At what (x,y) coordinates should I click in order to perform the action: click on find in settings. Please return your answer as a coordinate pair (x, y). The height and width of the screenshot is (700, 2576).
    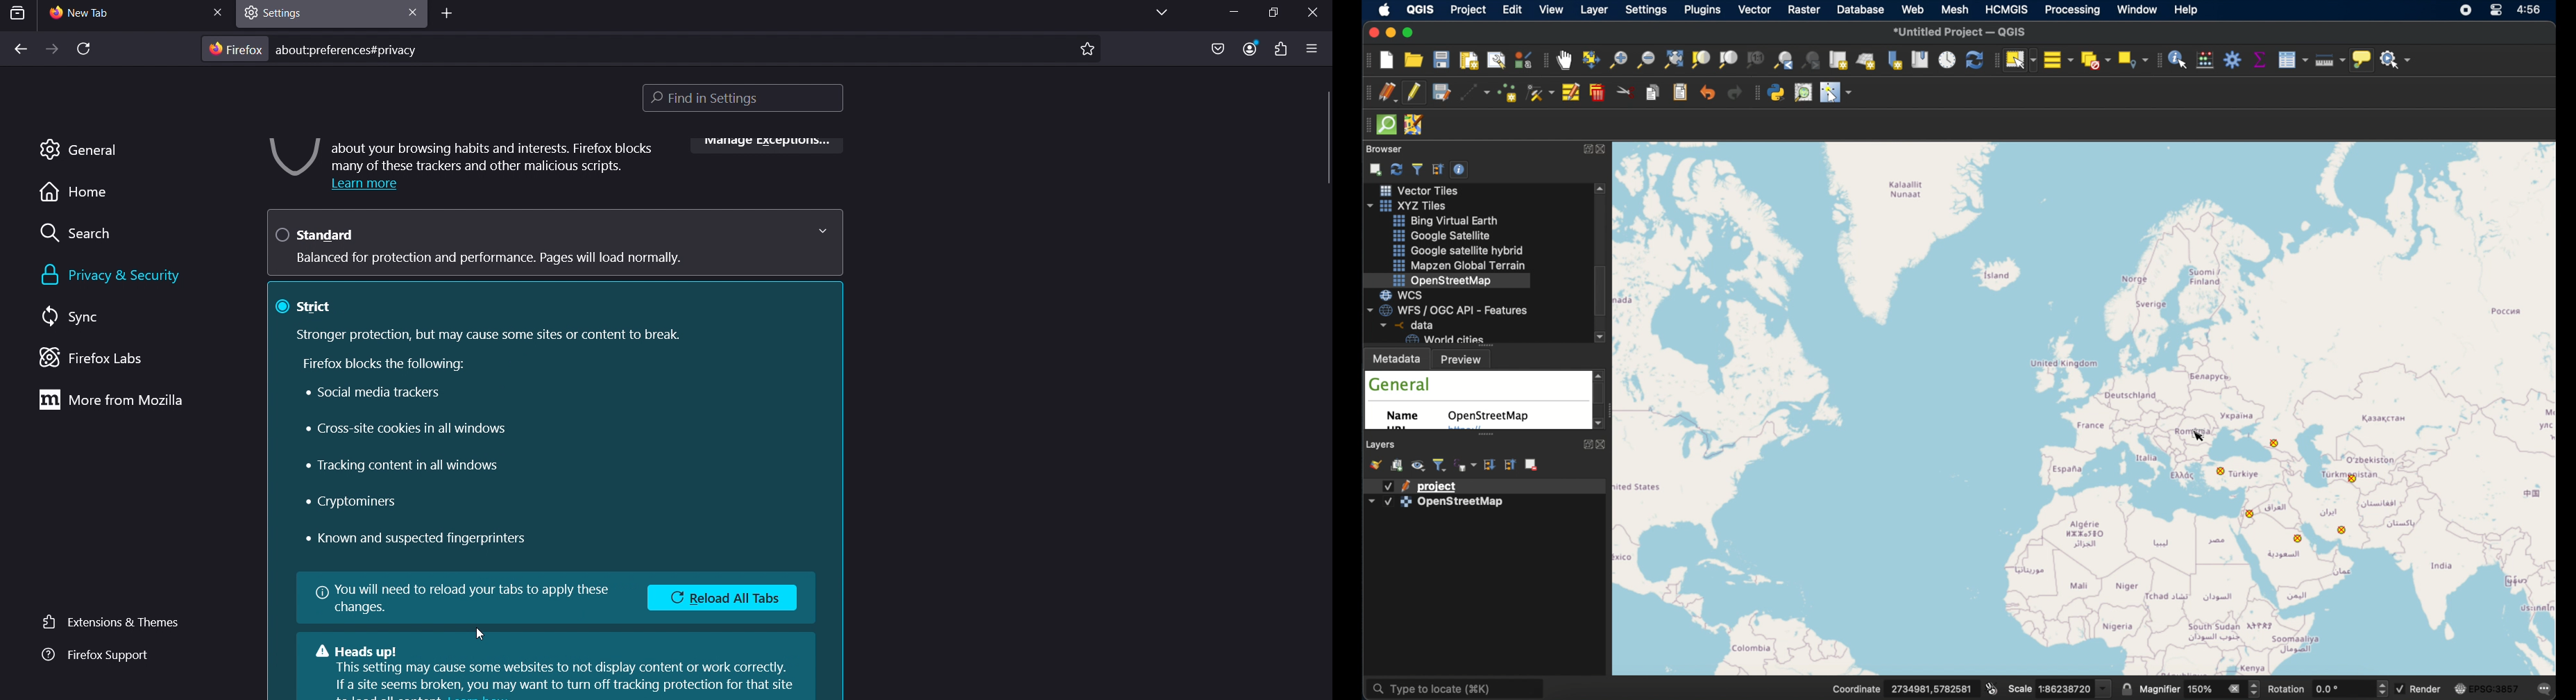
    Looking at the image, I should click on (748, 100).